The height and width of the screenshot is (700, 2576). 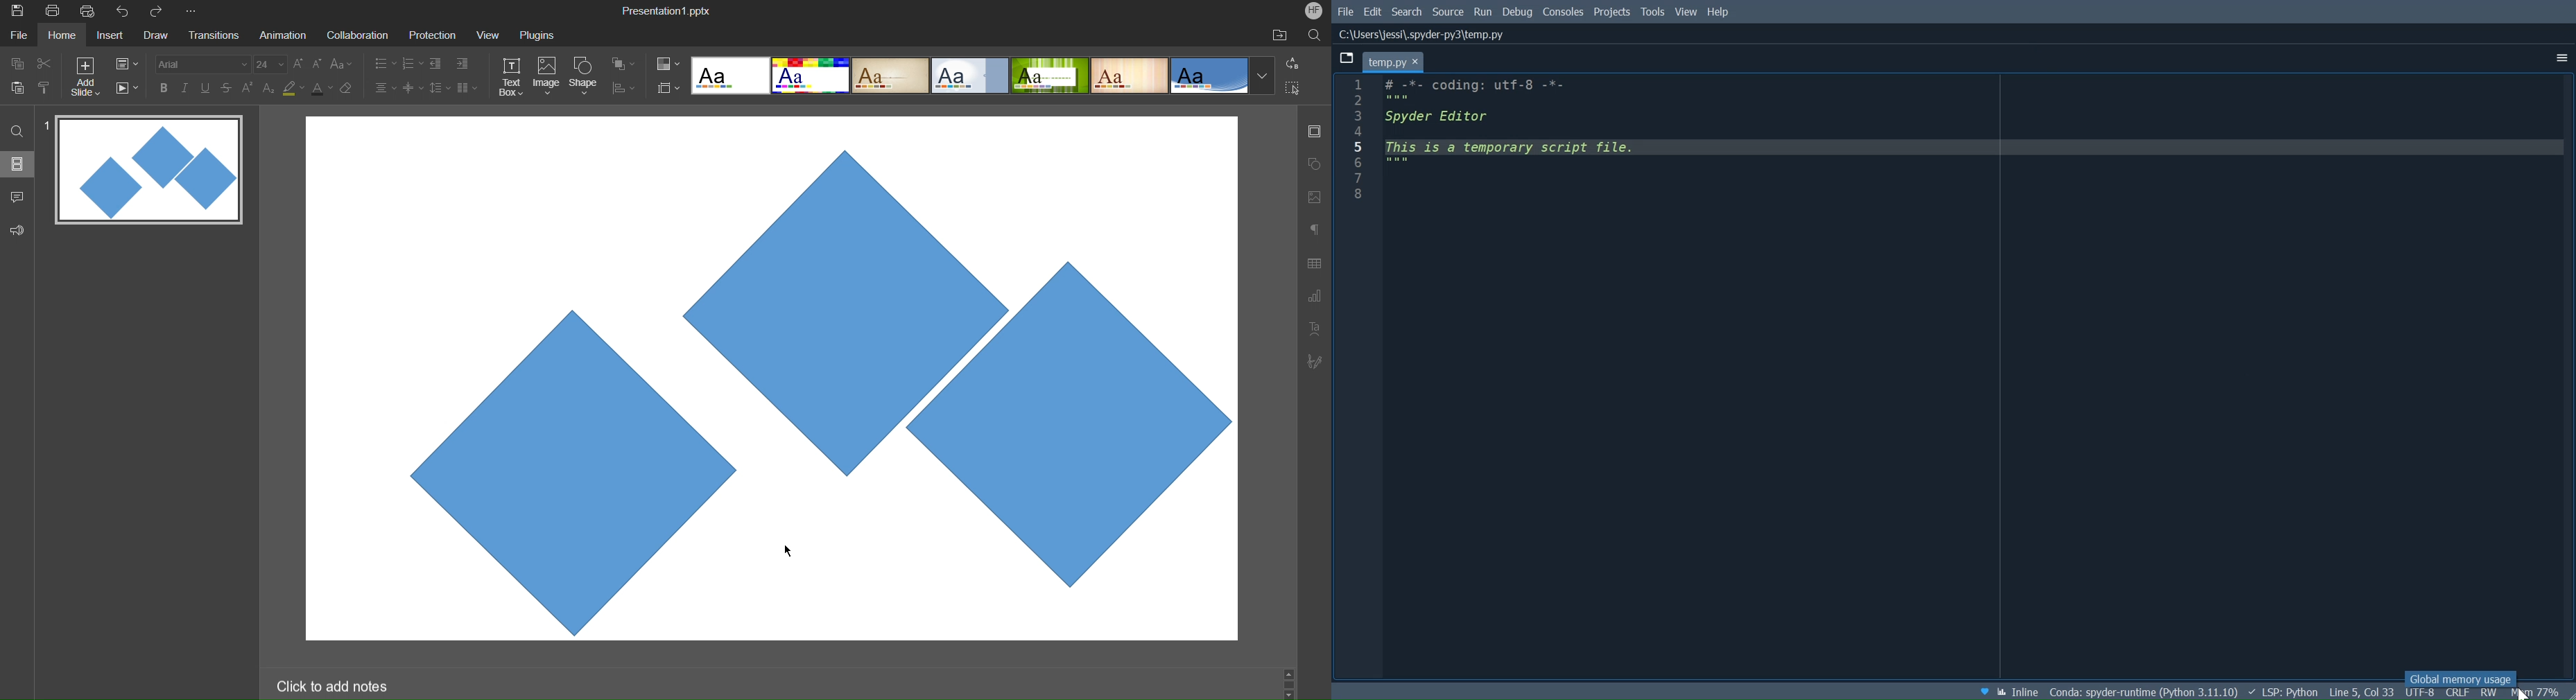 I want to click on Protection, so click(x=426, y=35).